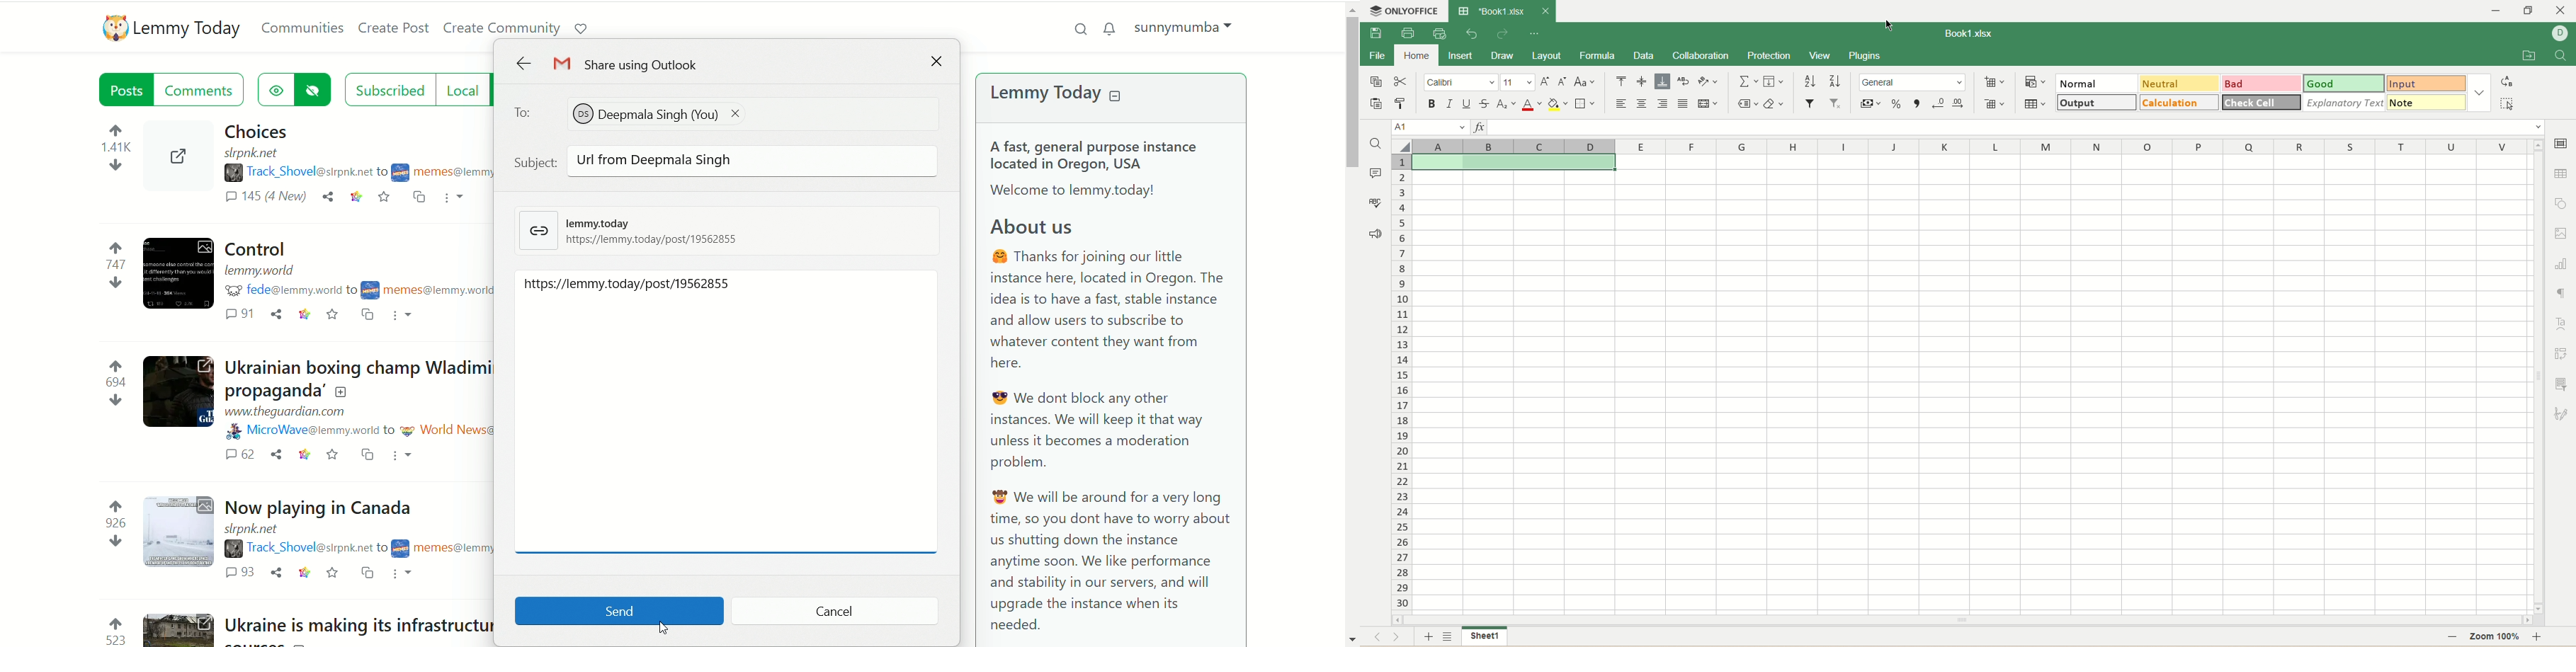  I want to click on to: DeepmalaSingh (You), so click(725, 115).